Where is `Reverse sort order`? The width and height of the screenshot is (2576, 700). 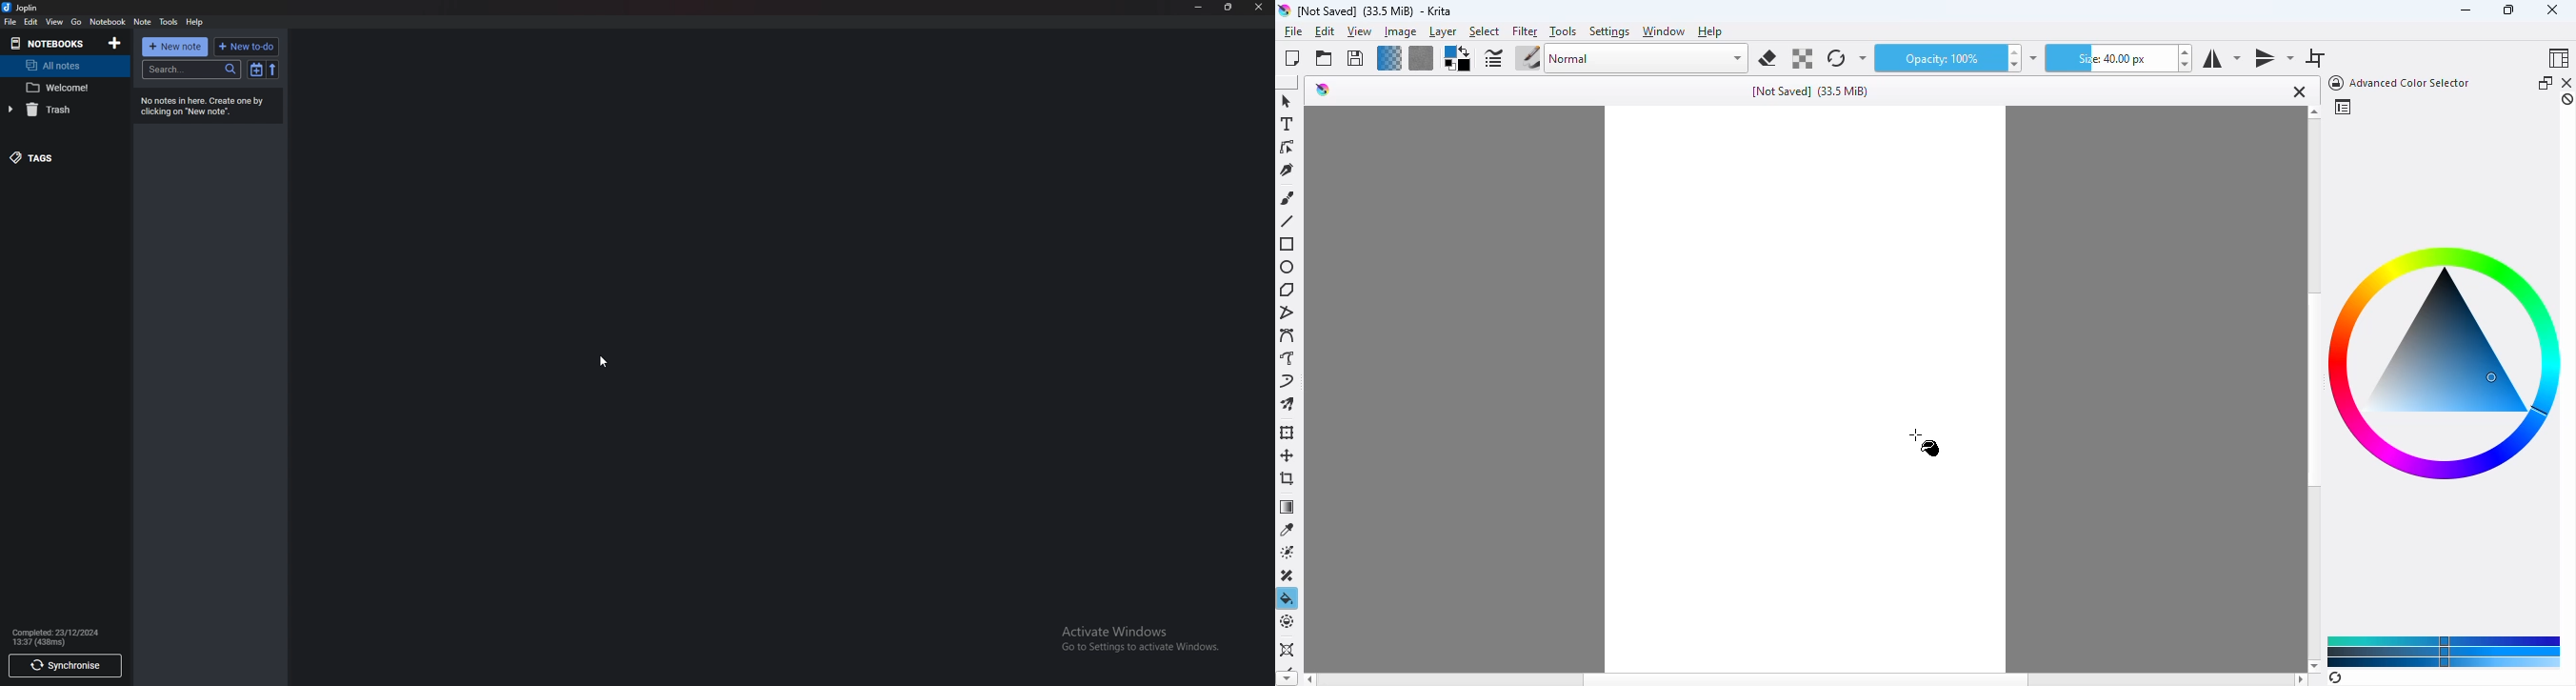
Reverse sort order is located at coordinates (273, 69).